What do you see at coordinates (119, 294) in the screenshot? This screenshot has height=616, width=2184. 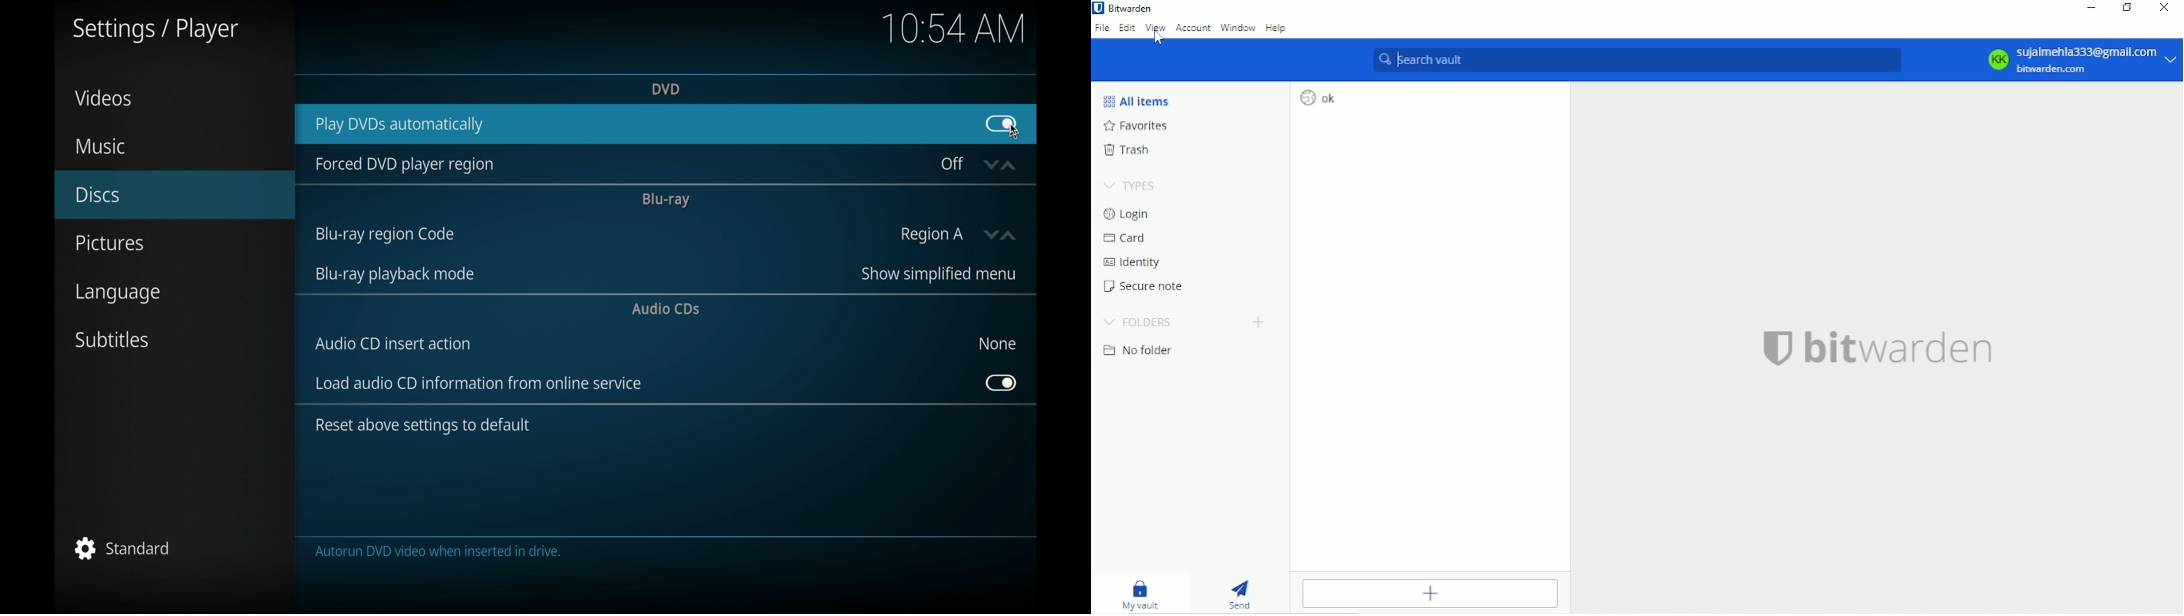 I see `language` at bounding box center [119, 294].